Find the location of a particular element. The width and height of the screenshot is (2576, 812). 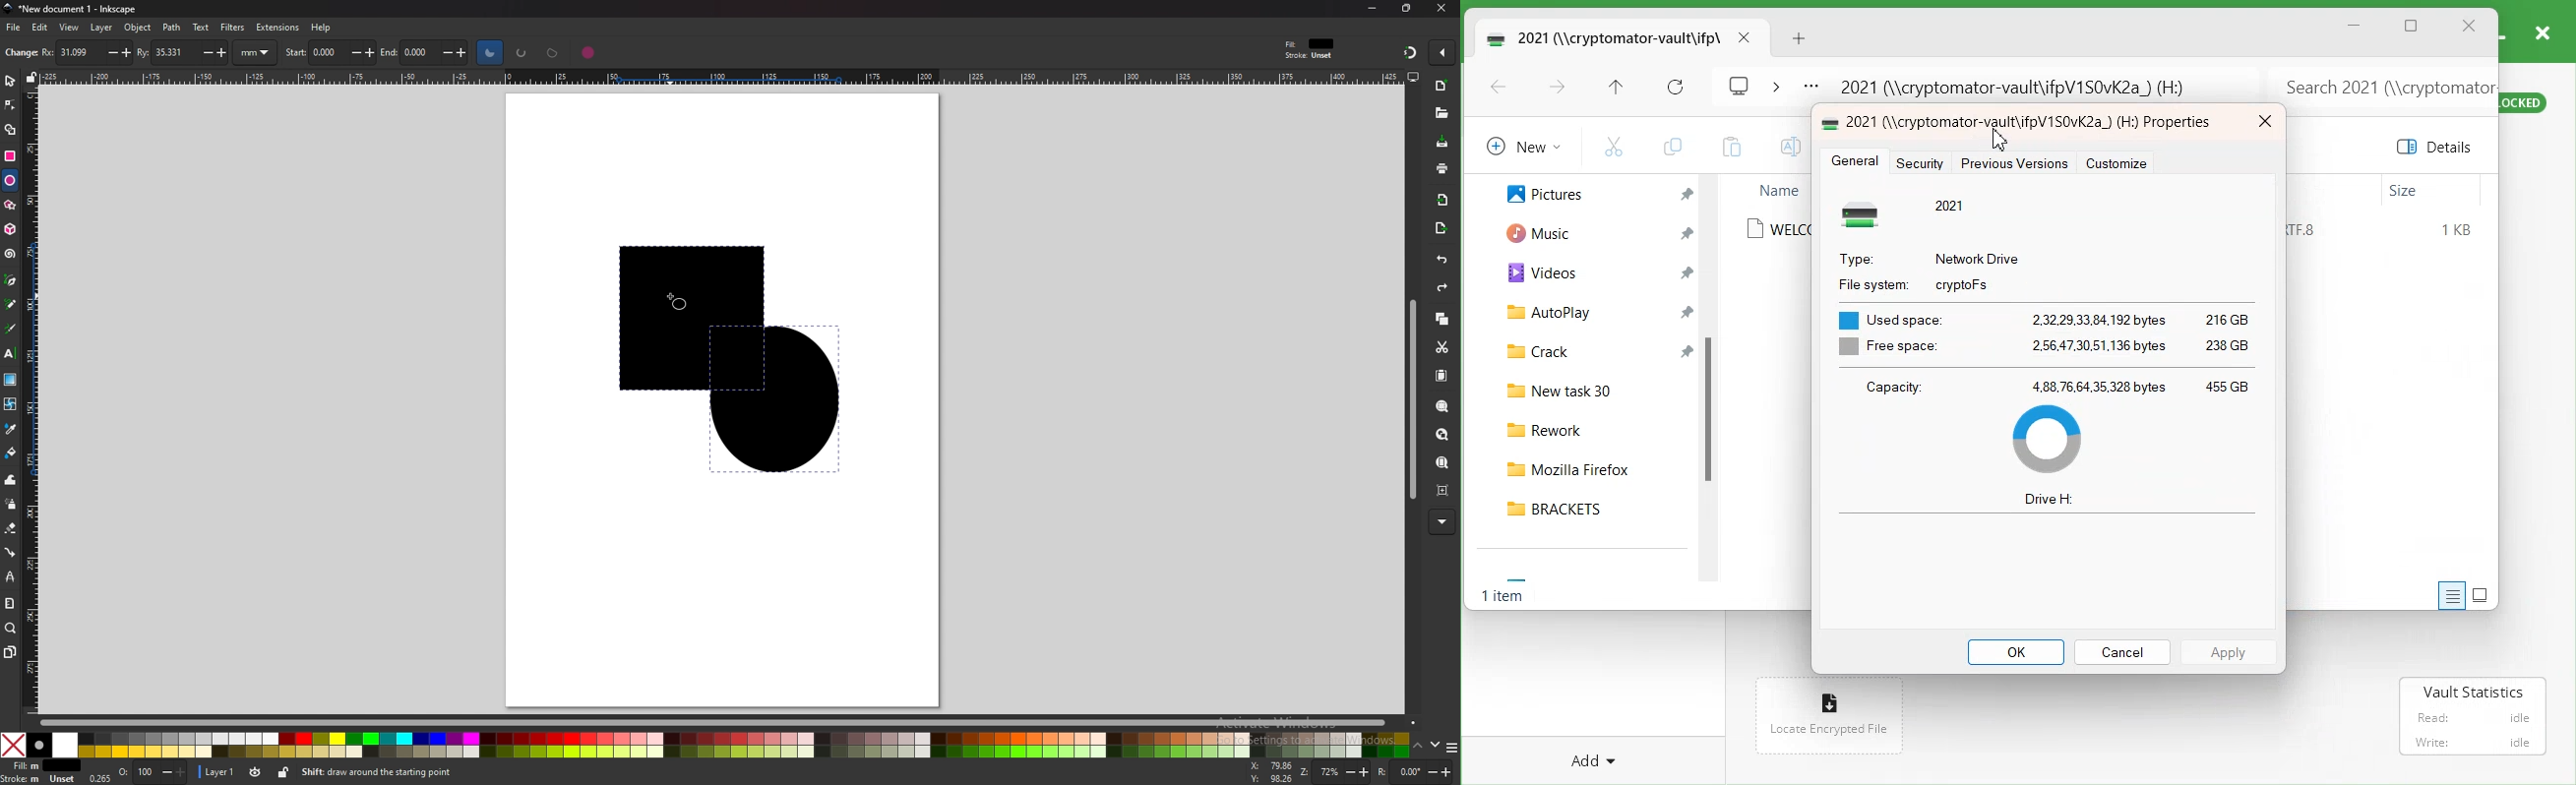

print is located at coordinates (1445, 167).